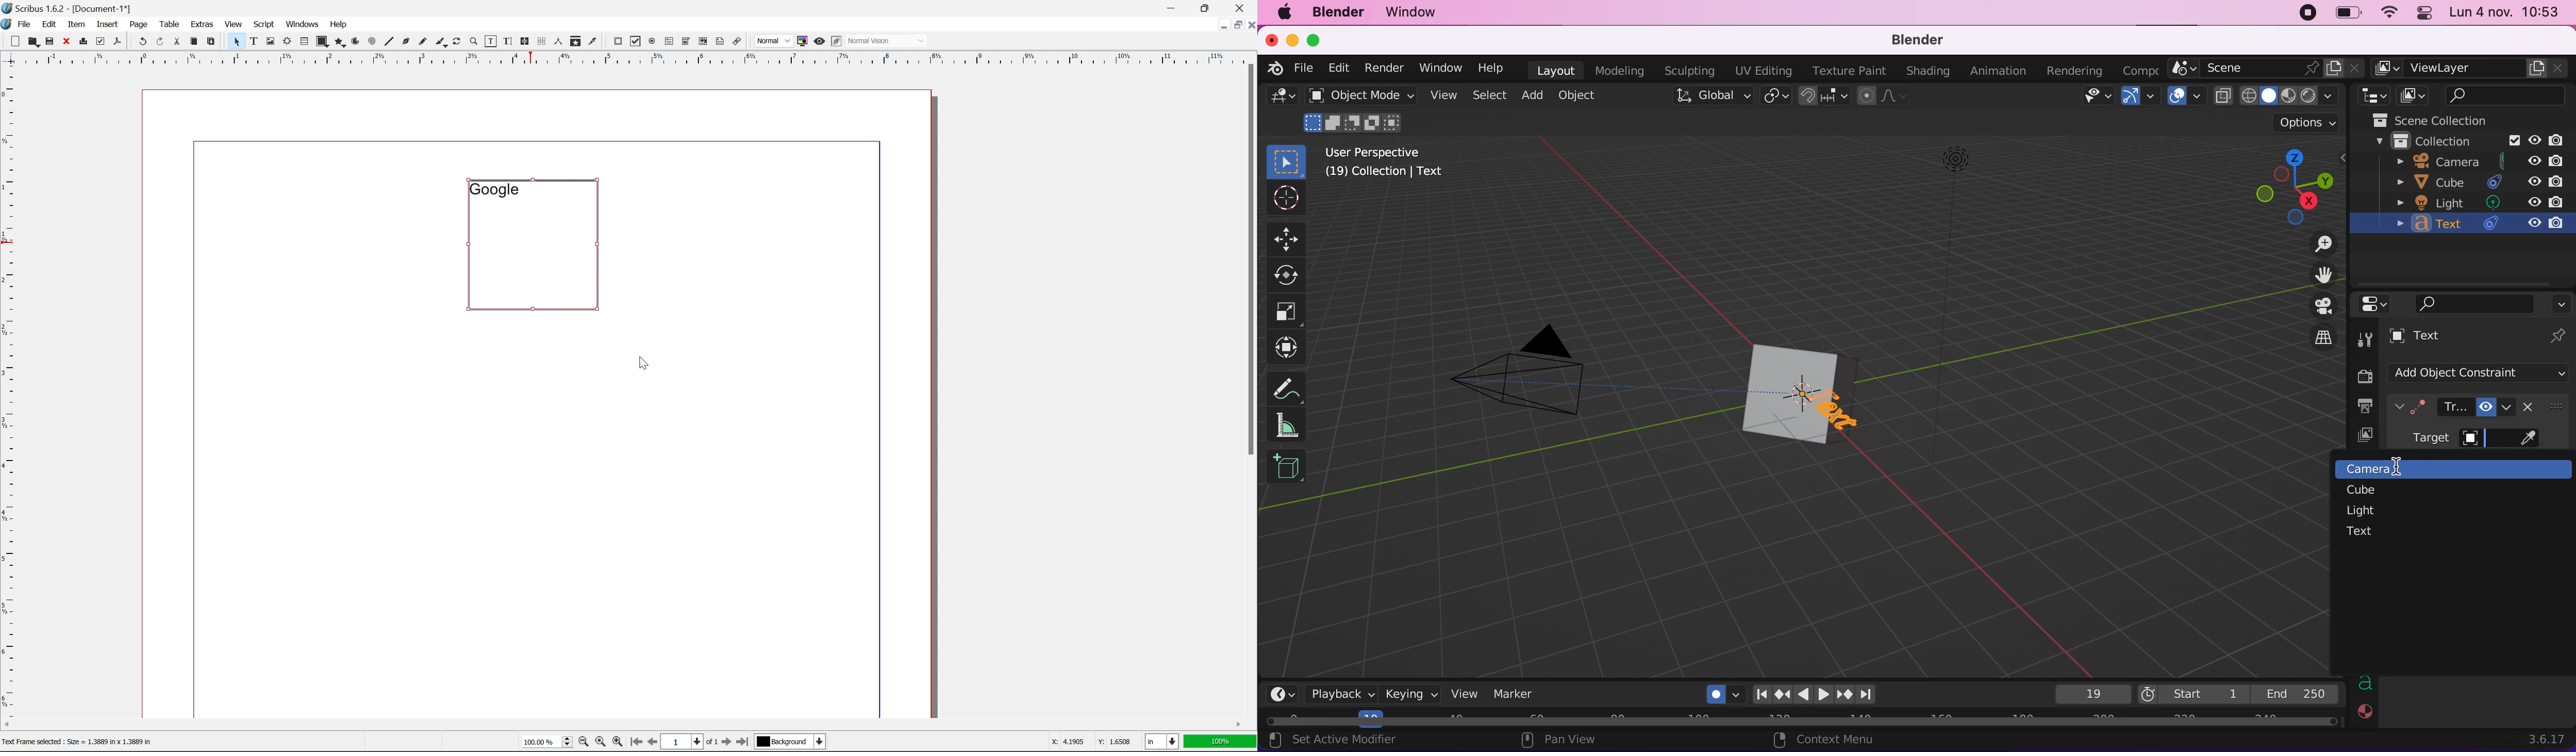 Image resolution: width=2576 pixels, height=756 pixels. What do you see at coordinates (1221, 742) in the screenshot?
I see `100%` at bounding box center [1221, 742].